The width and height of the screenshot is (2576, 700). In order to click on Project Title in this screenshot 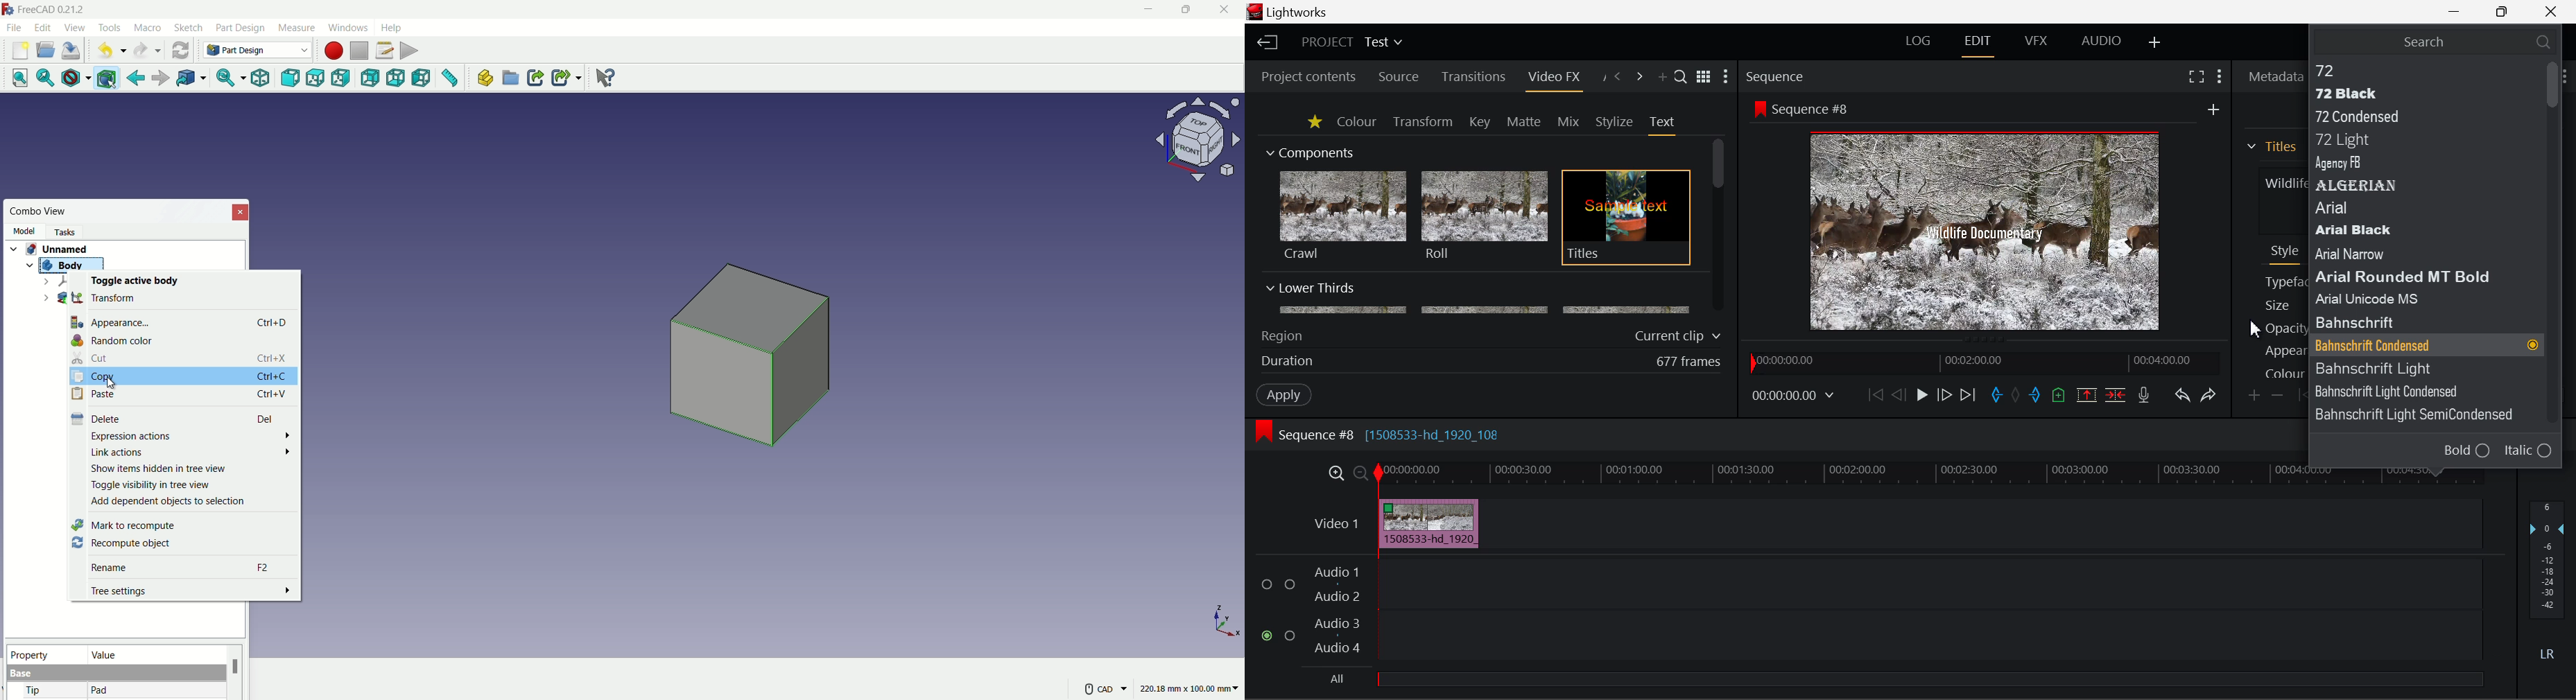, I will do `click(1353, 41)`.